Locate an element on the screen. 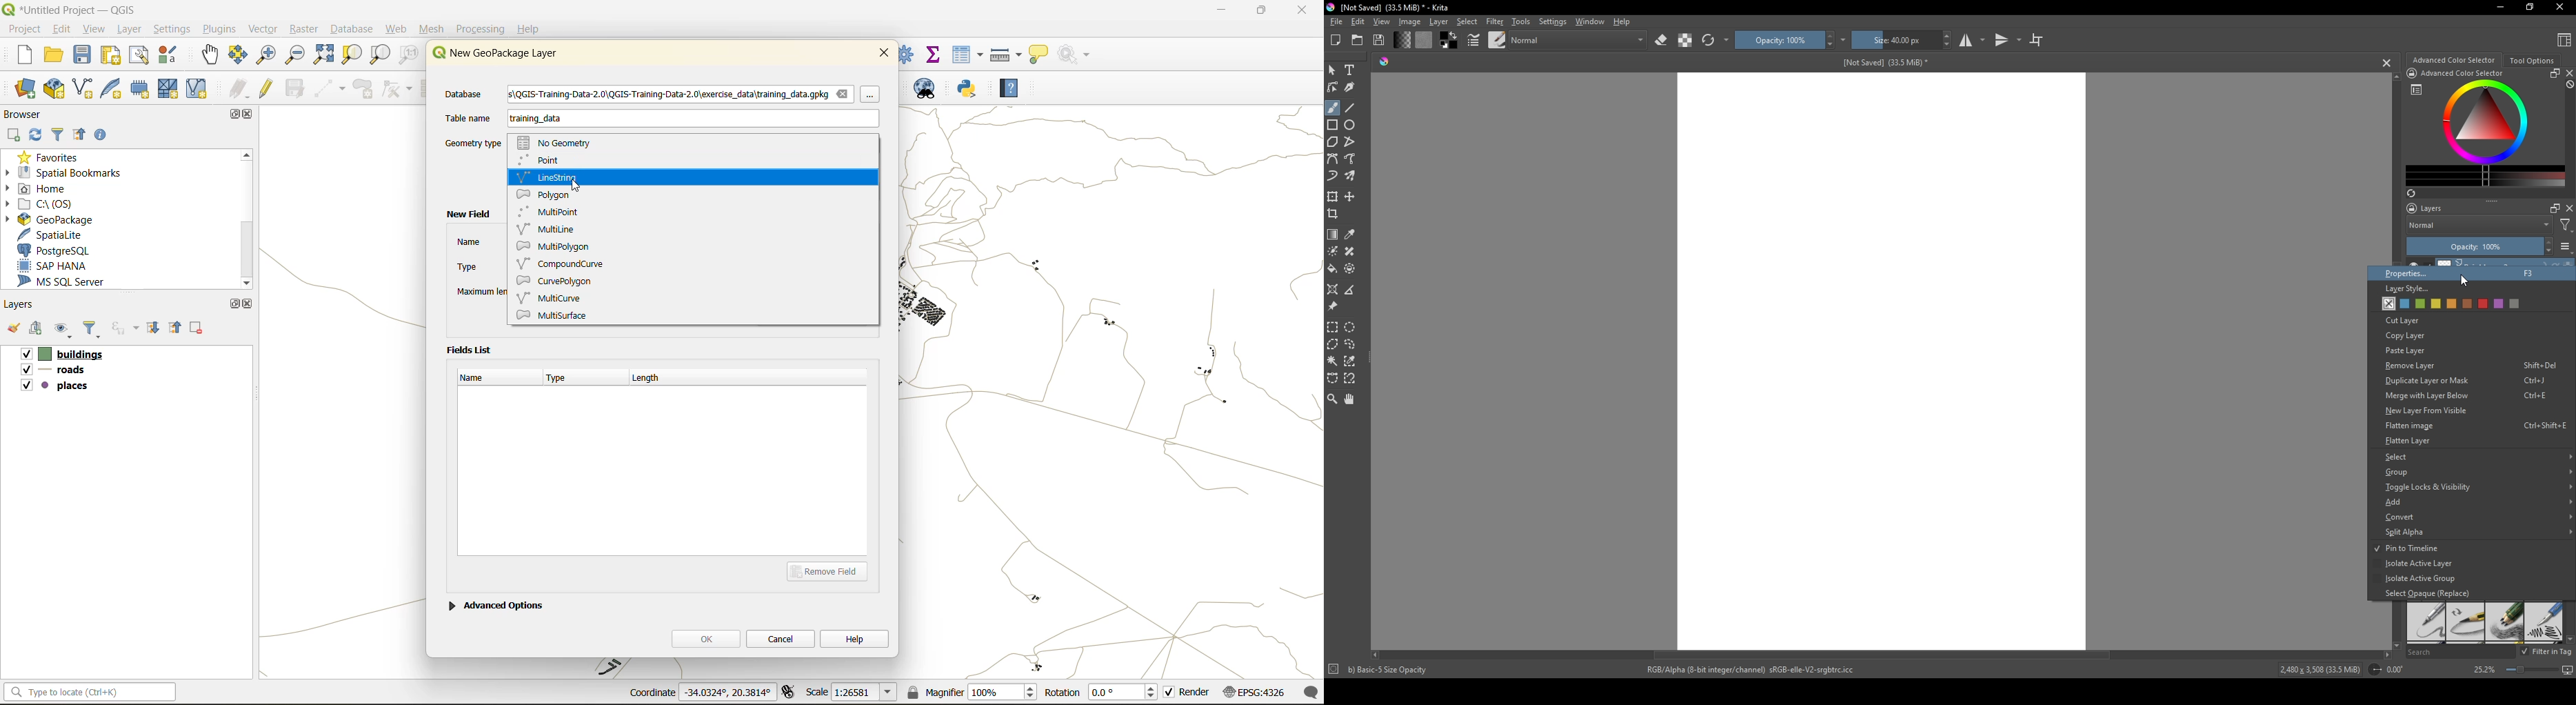  pointers is located at coordinates (1474, 40).